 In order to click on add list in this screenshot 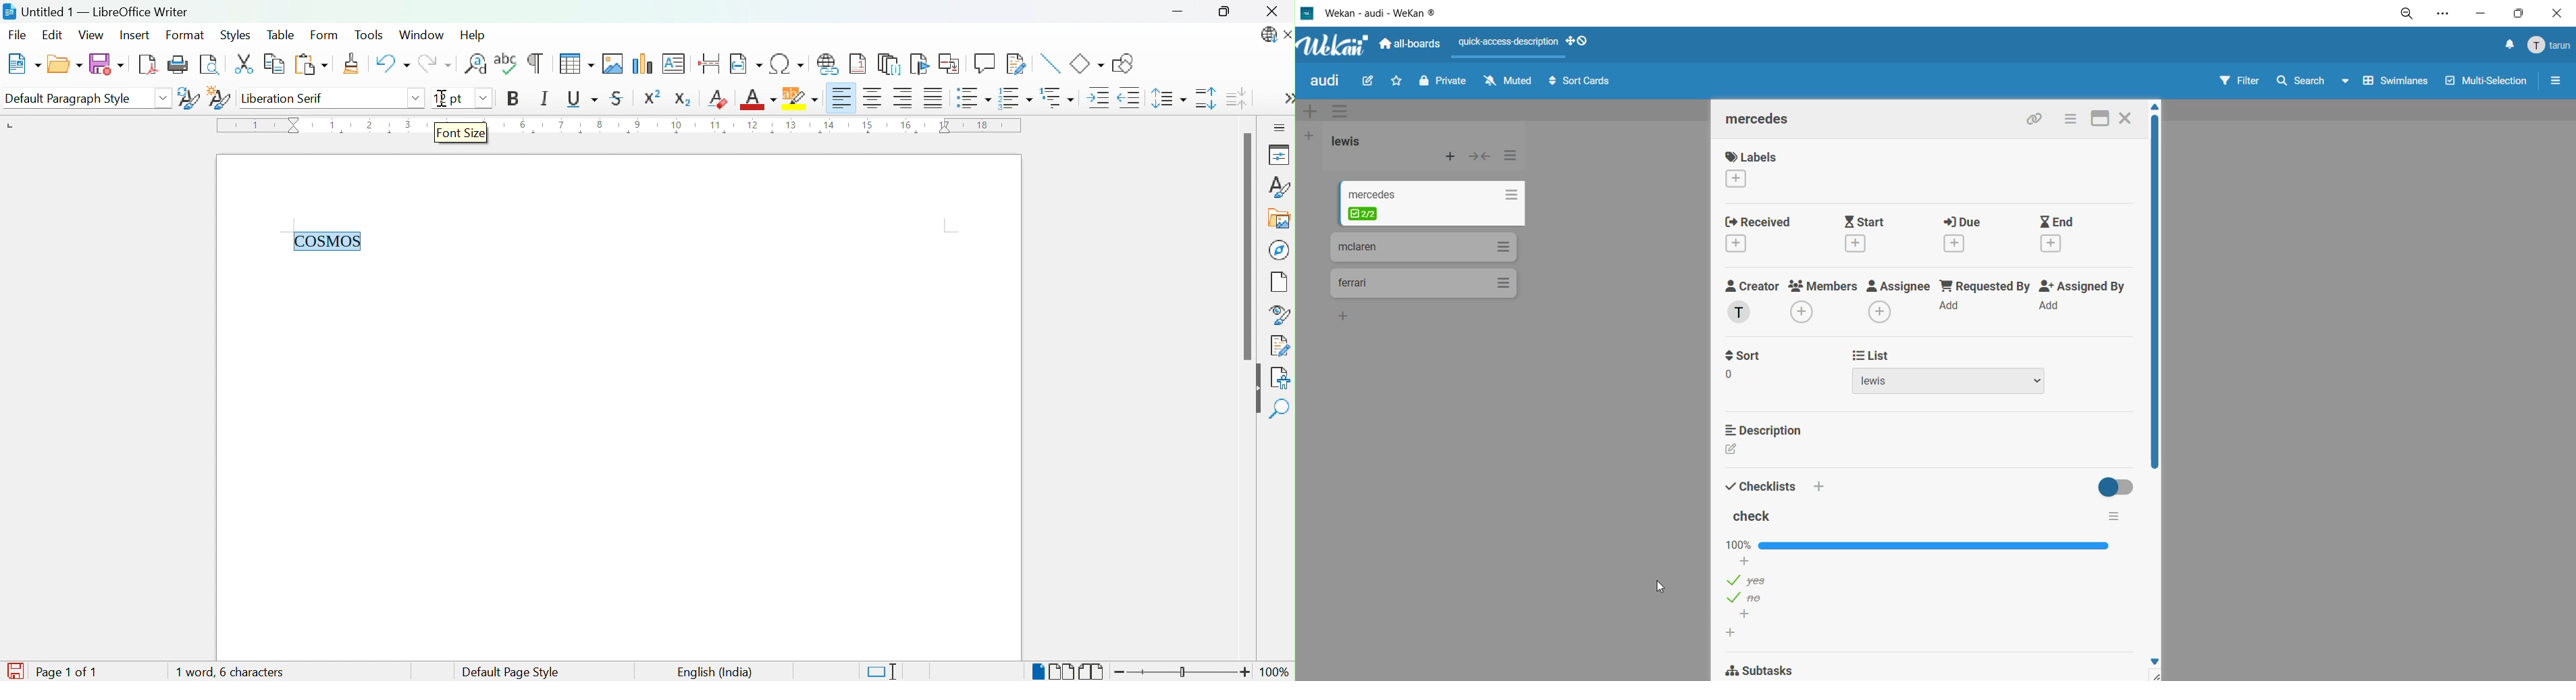, I will do `click(1311, 137)`.